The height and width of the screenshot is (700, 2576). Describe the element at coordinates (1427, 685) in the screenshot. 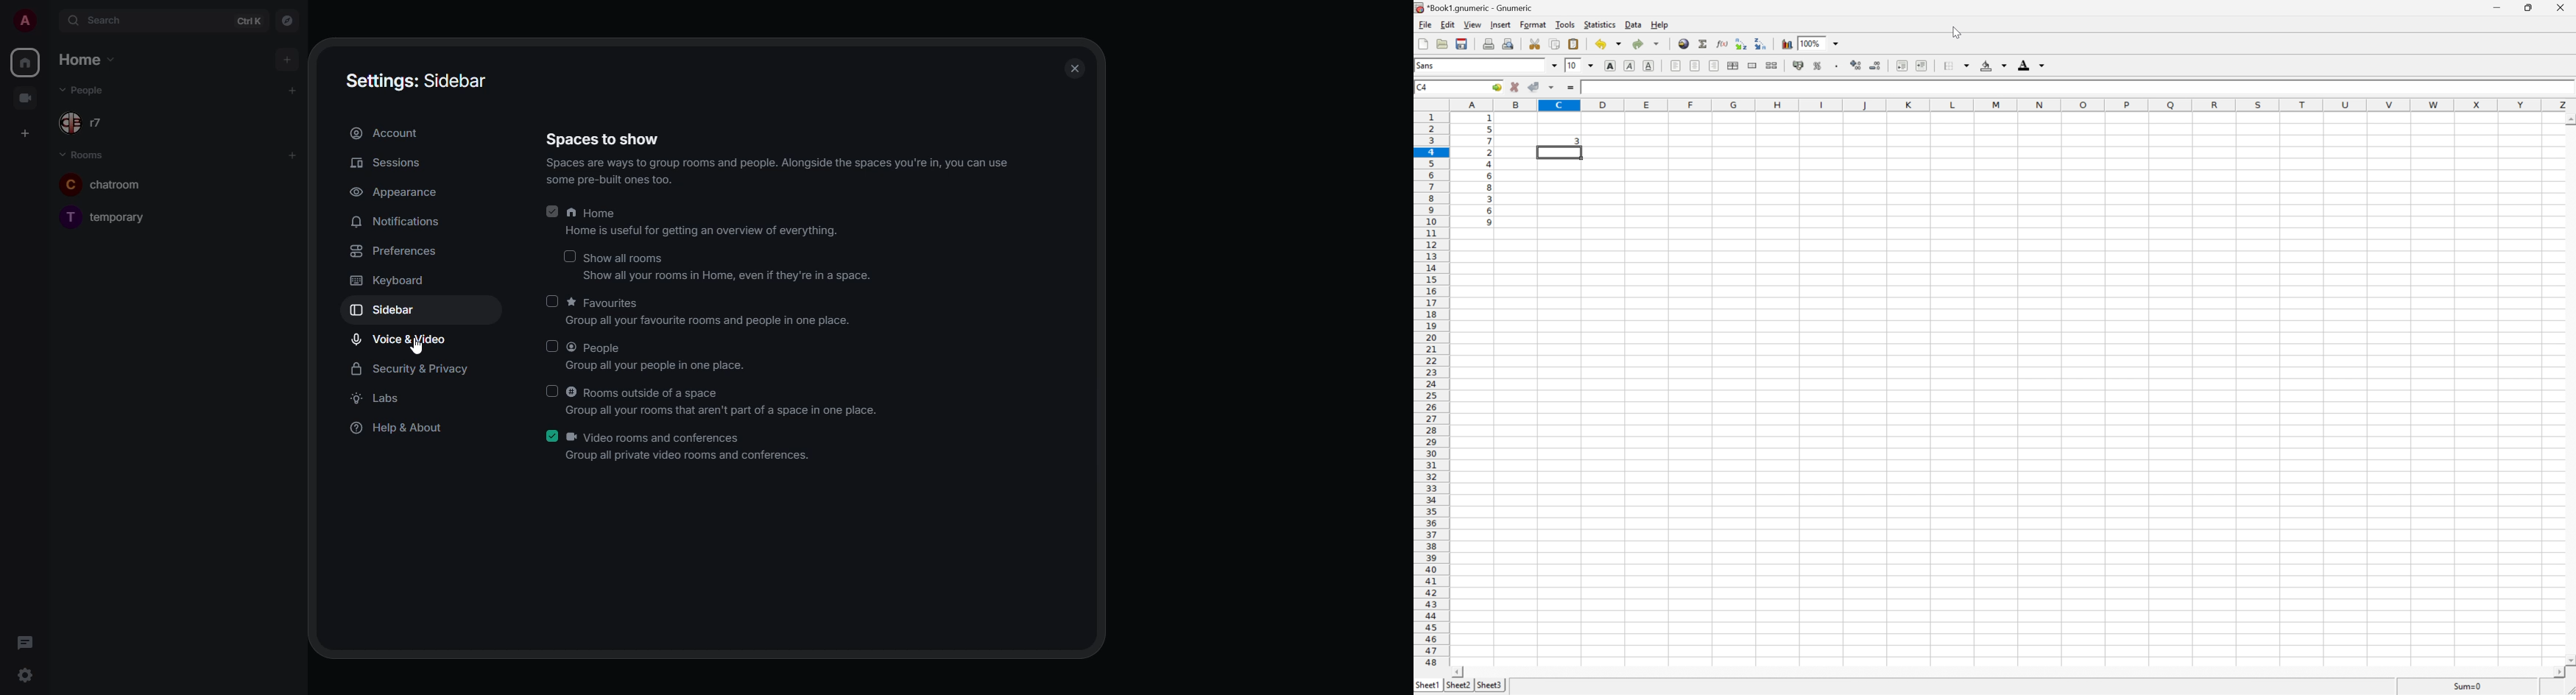

I see `sheet1` at that location.